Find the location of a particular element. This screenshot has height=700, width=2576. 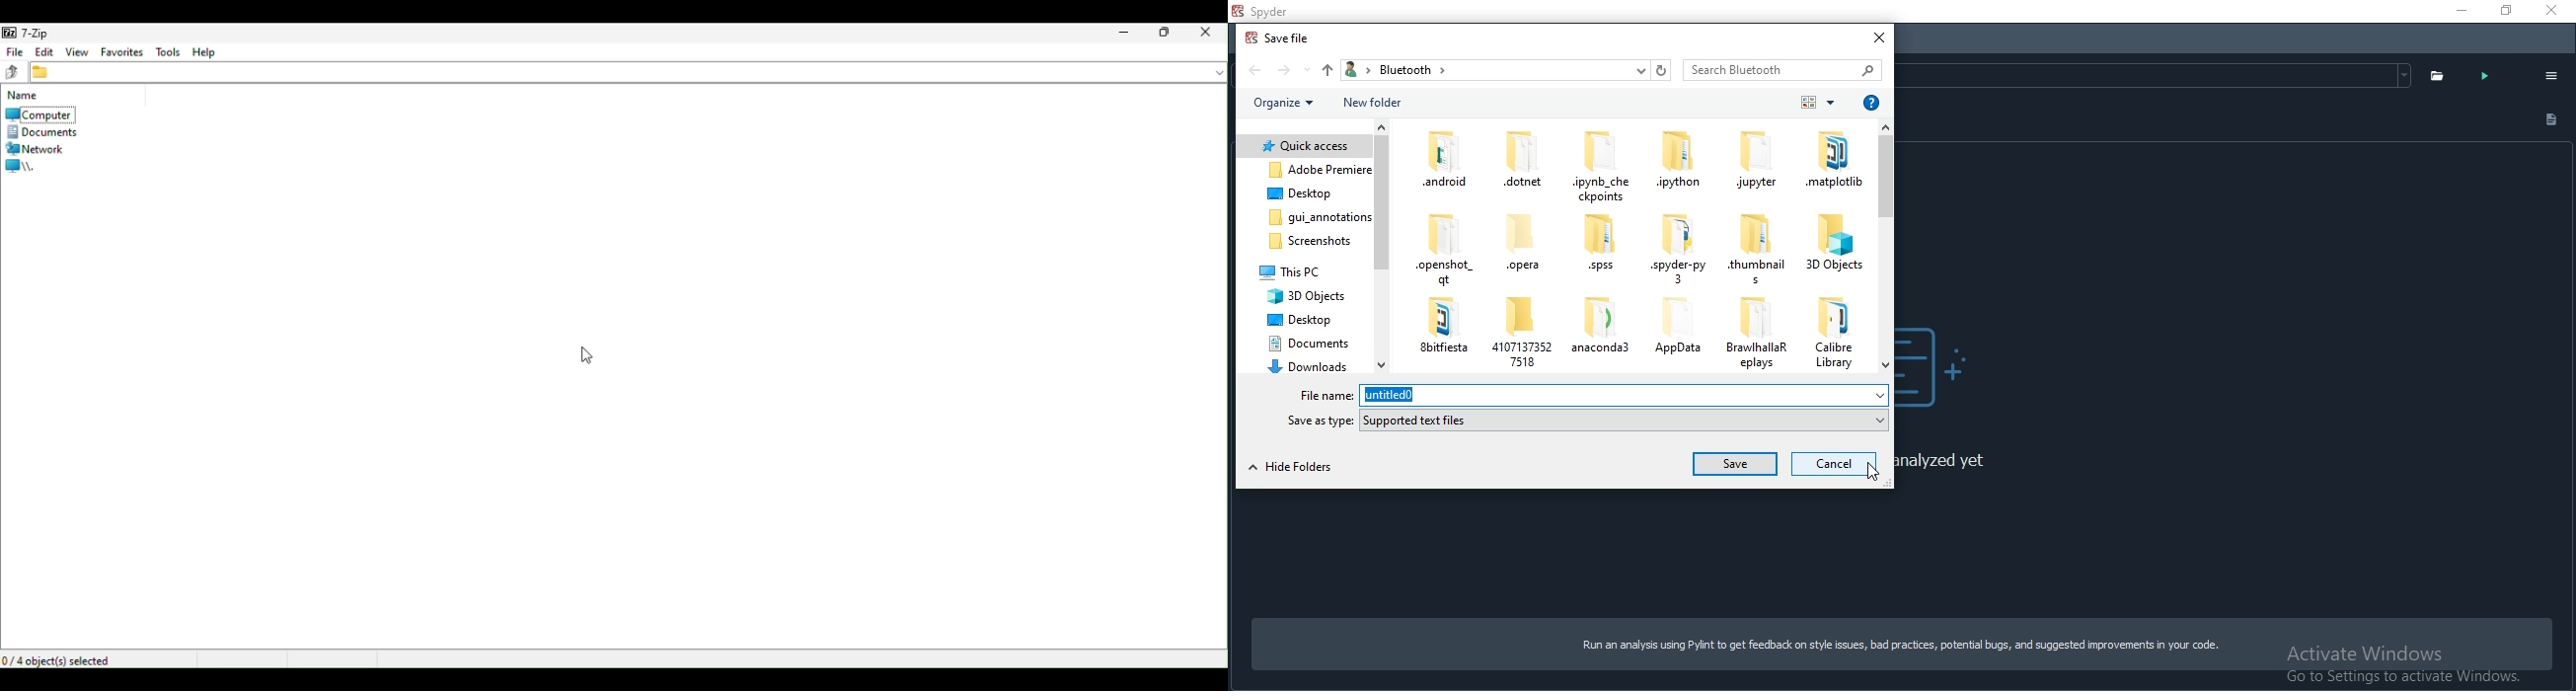

personal files is located at coordinates (1631, 251).